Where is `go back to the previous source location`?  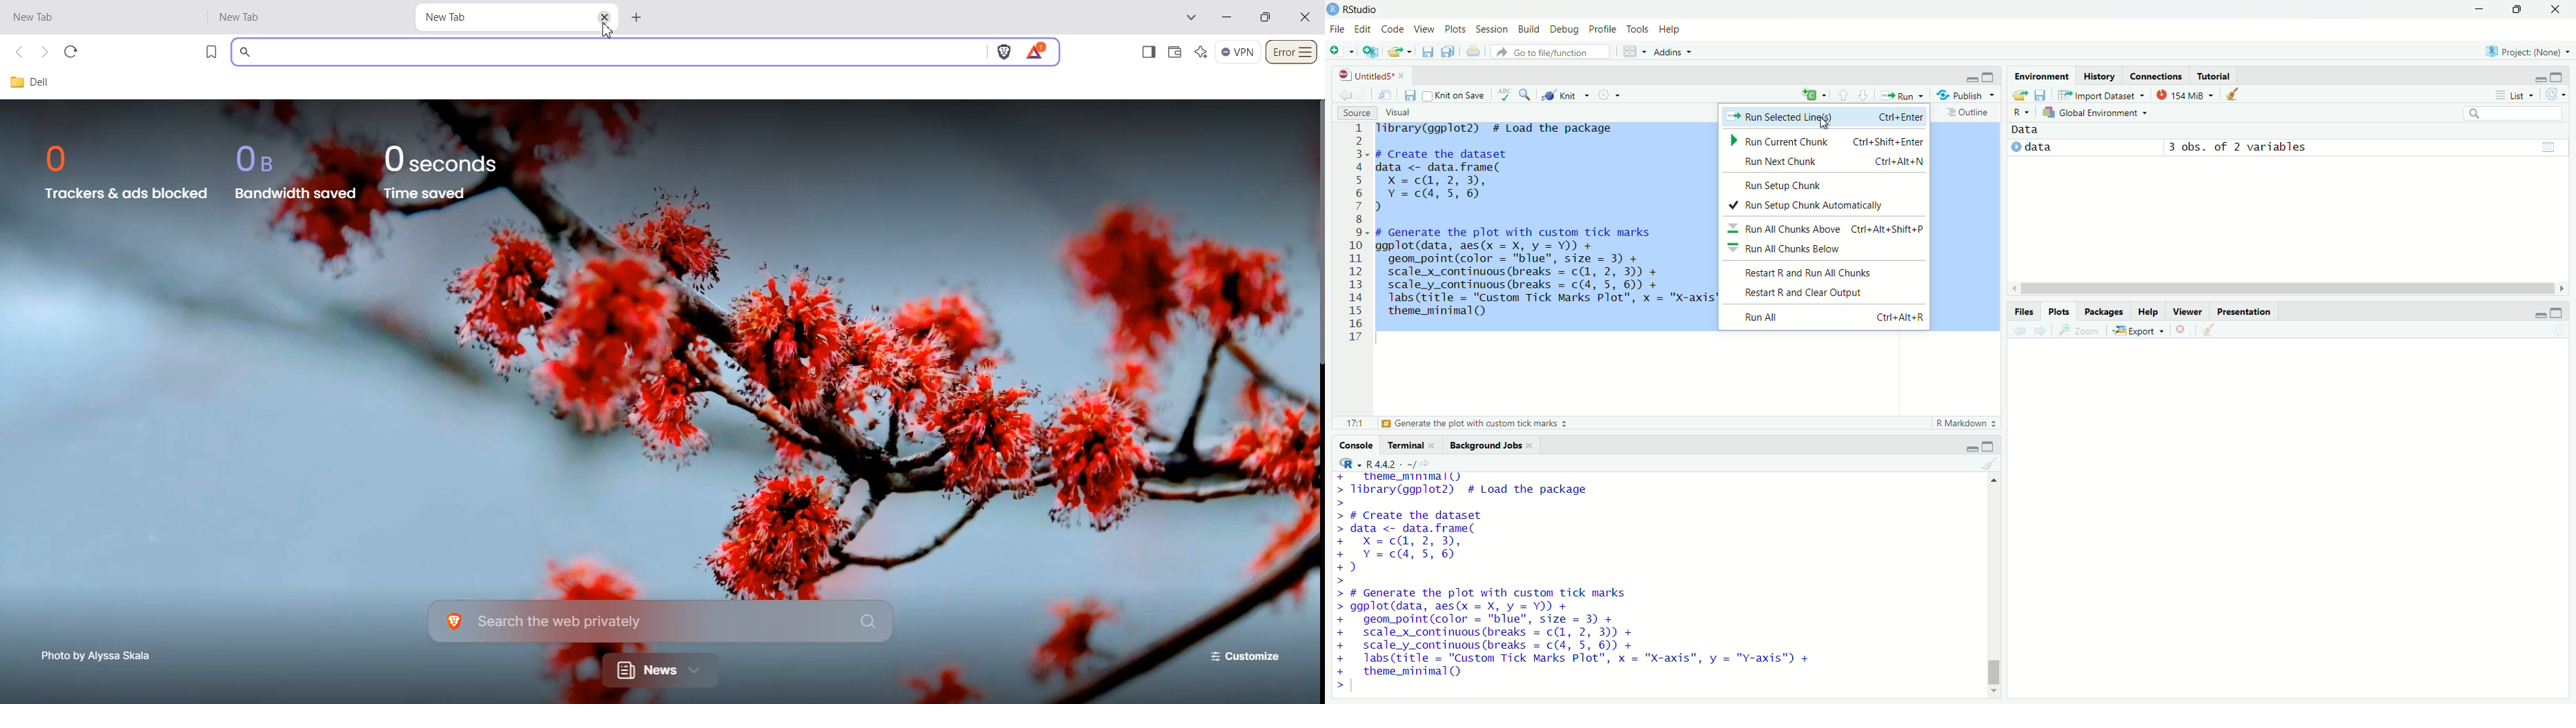
go back to the previous source location is located at coordinates (1339, 94).